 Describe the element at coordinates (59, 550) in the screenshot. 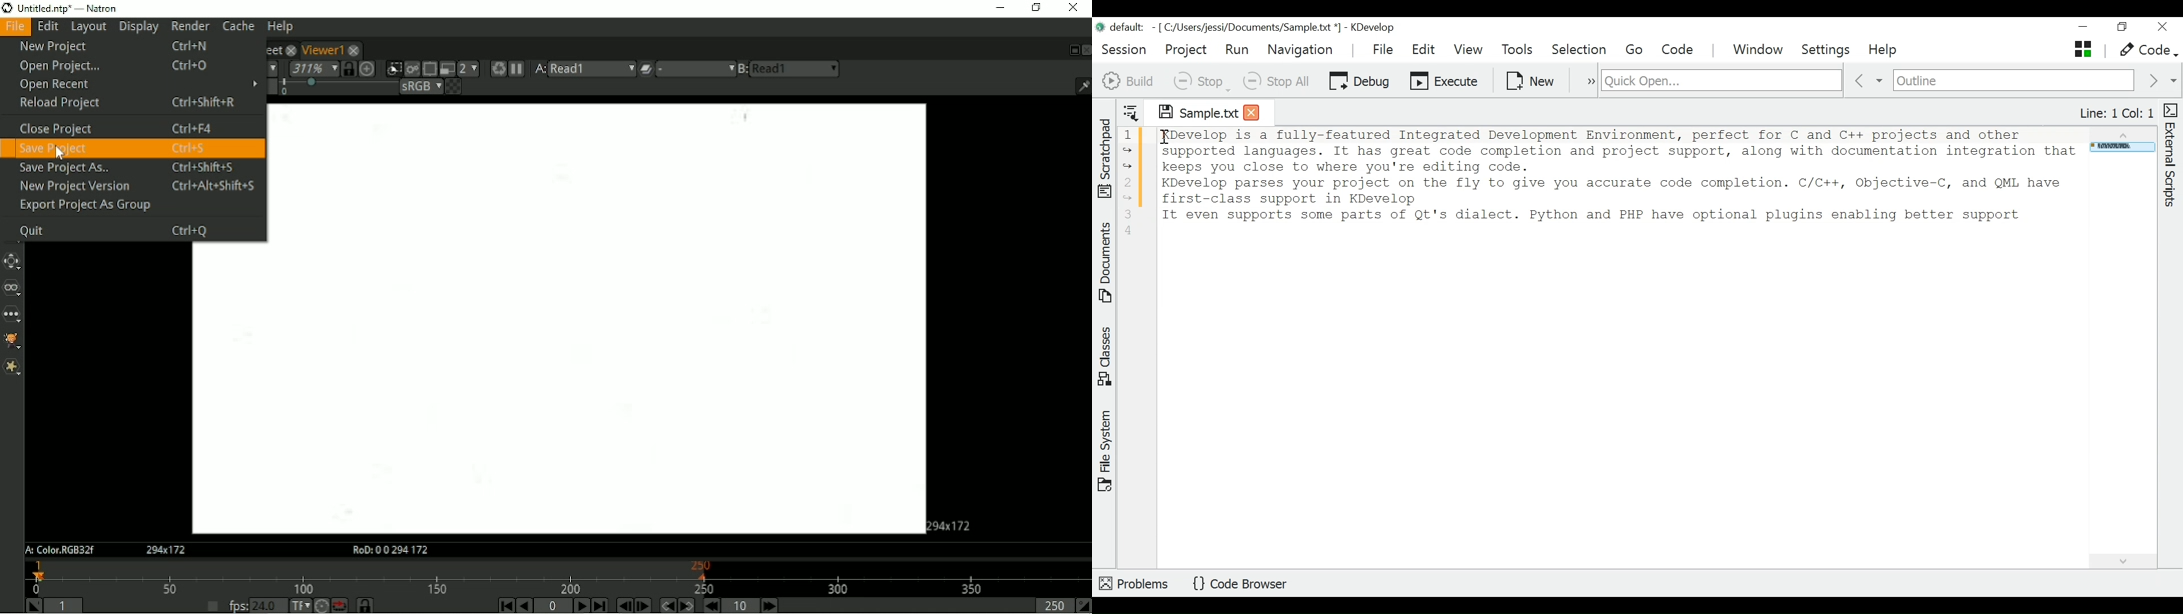

I see `A` at that location.